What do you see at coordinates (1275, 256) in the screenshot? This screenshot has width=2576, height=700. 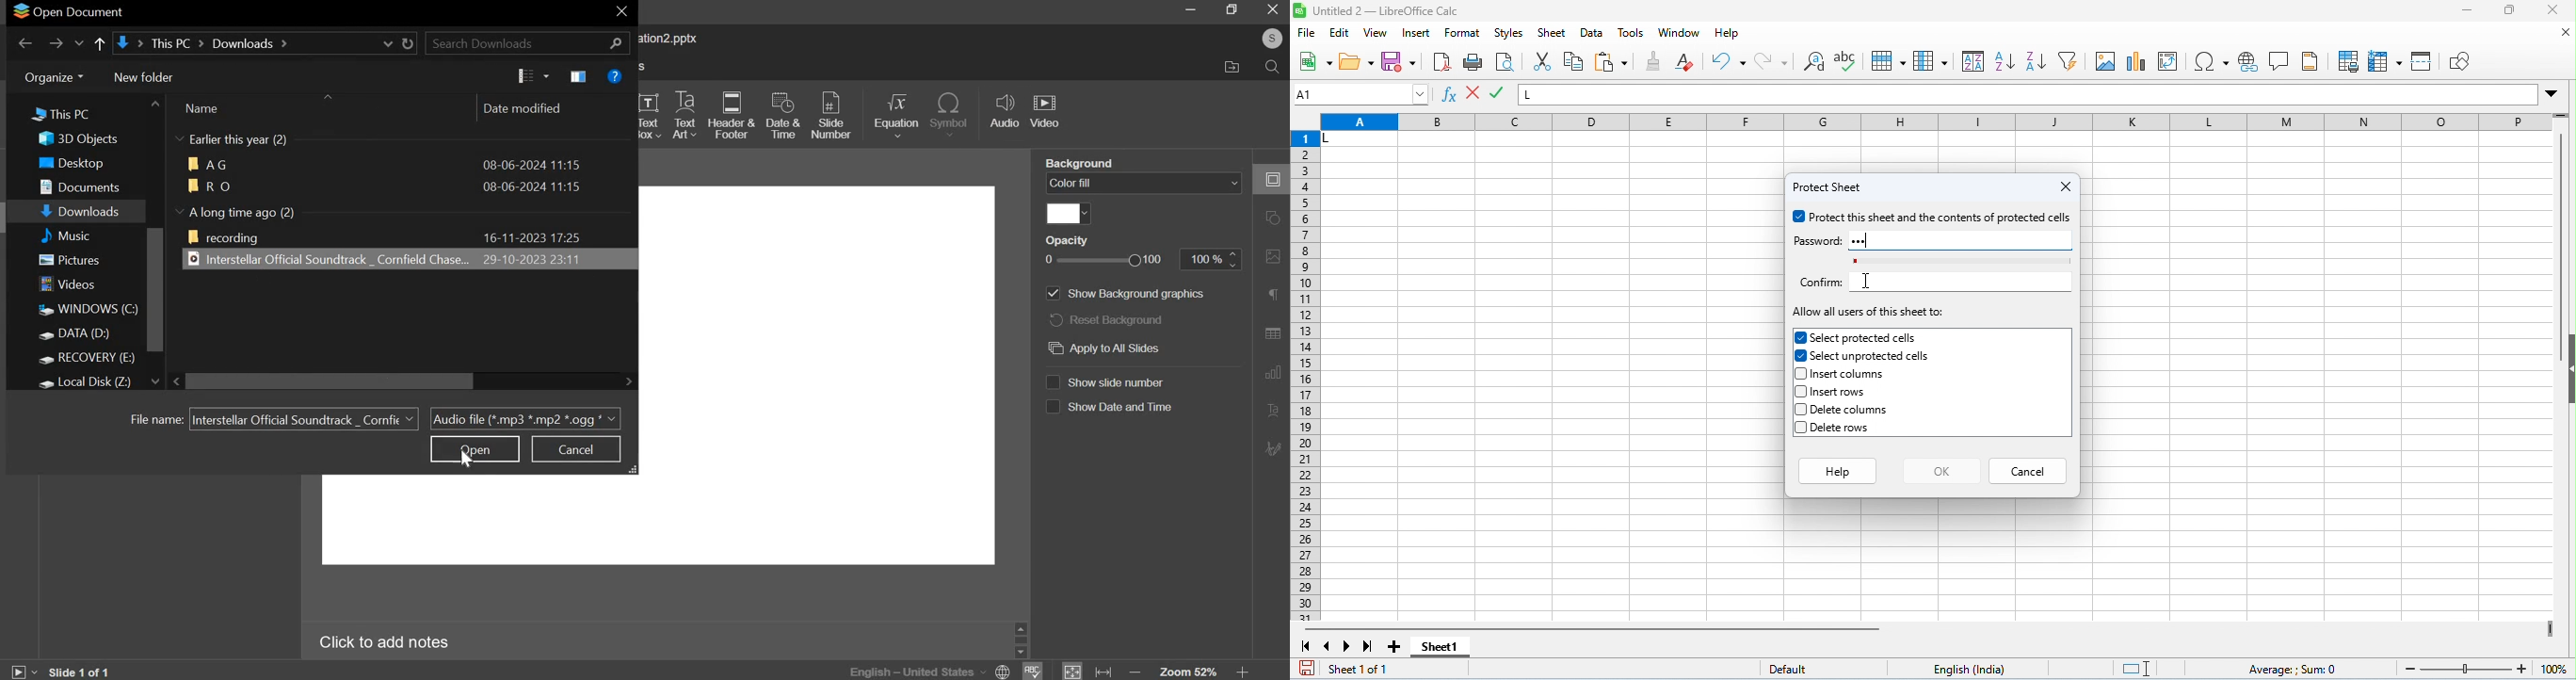 I see `image settings` at bounding box center [1275, 256].